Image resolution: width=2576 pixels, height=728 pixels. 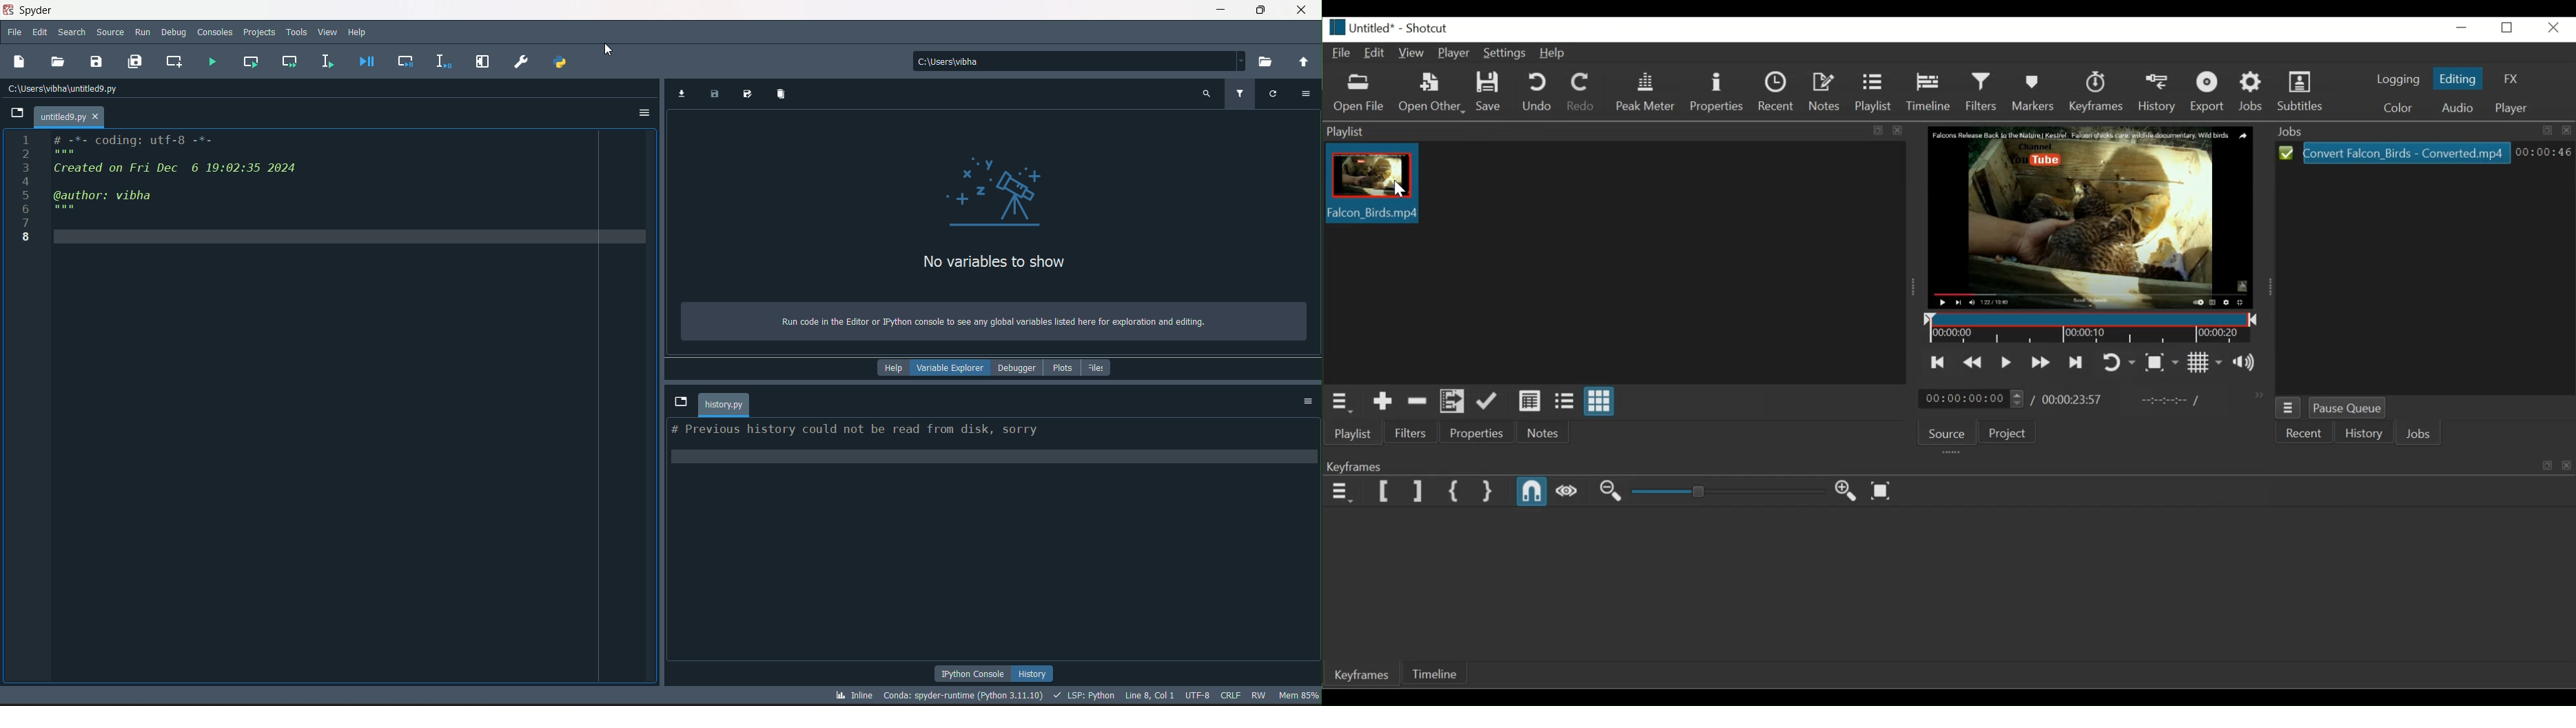 I want to click on cursor, so click(x=609, y=50).